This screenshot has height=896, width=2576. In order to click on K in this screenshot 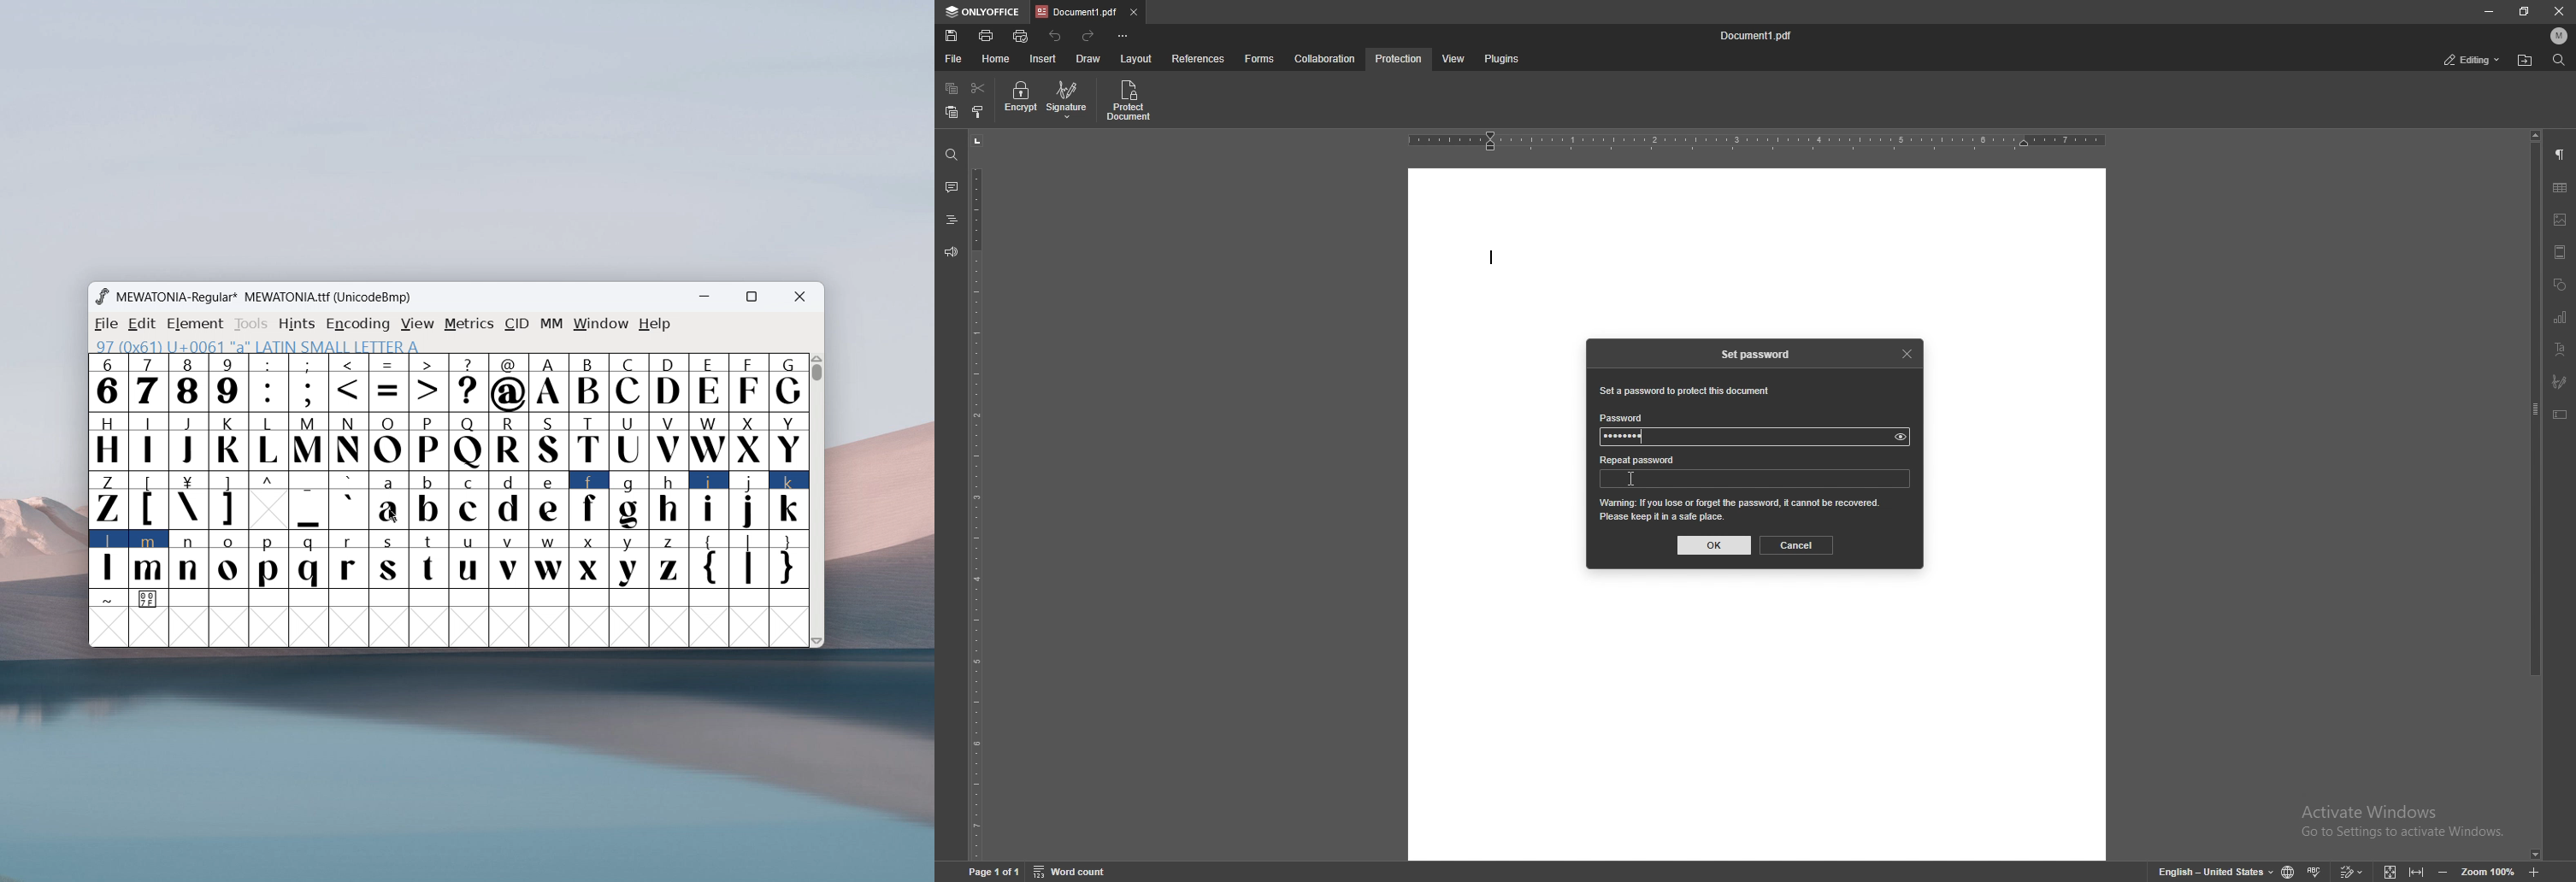, I will do `click(230, 441)`.